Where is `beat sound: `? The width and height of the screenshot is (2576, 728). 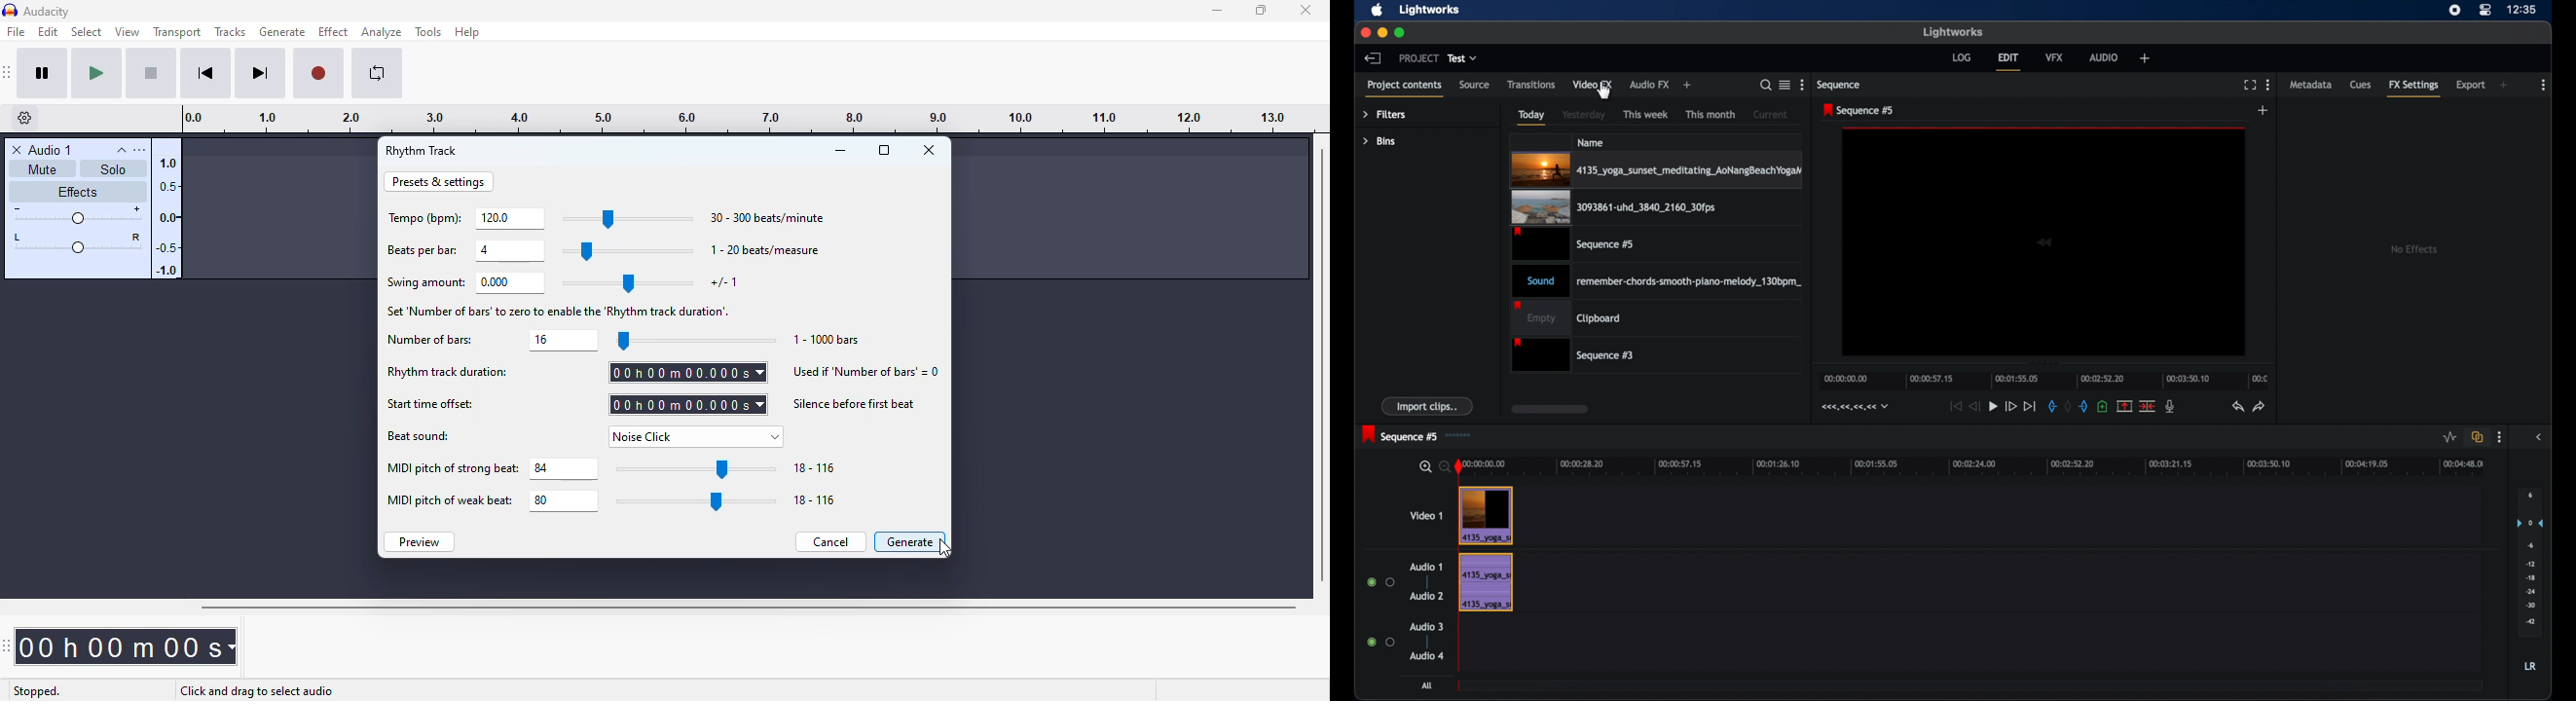
beat sound:  is located at coordinates (418, 436).